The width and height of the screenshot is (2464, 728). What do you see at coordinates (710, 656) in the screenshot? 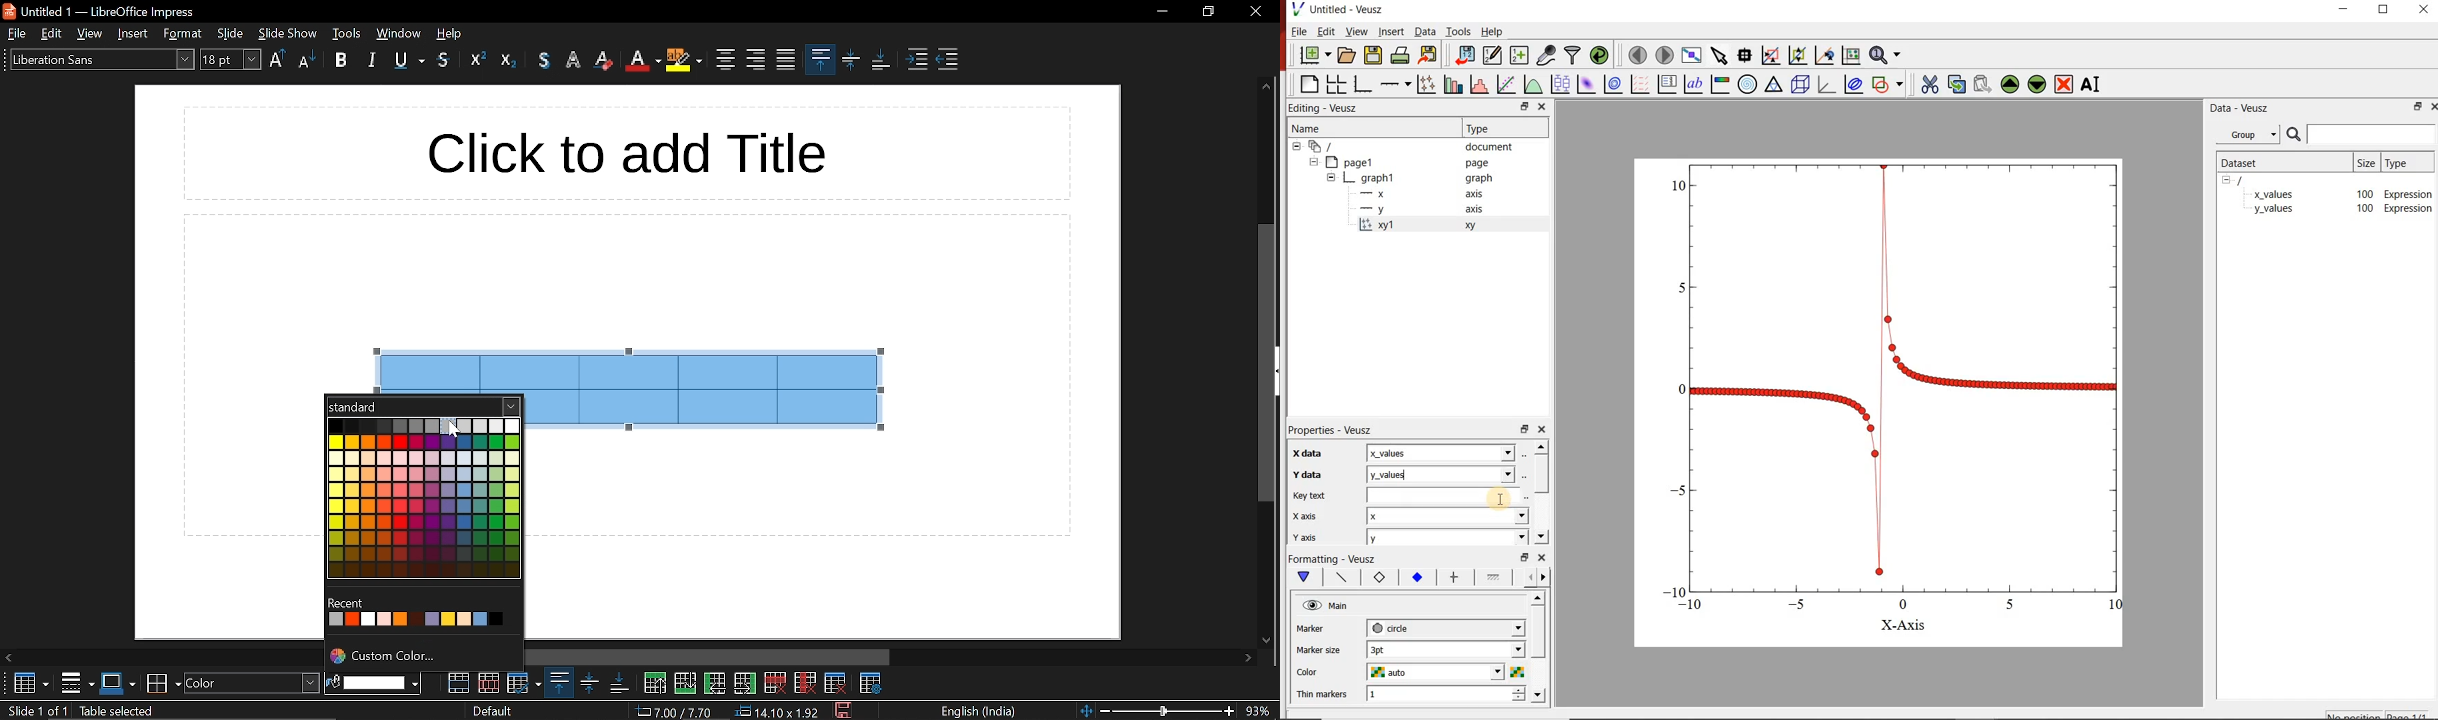
I see `horizontal scrollbar` at bounding box center [710, 656].